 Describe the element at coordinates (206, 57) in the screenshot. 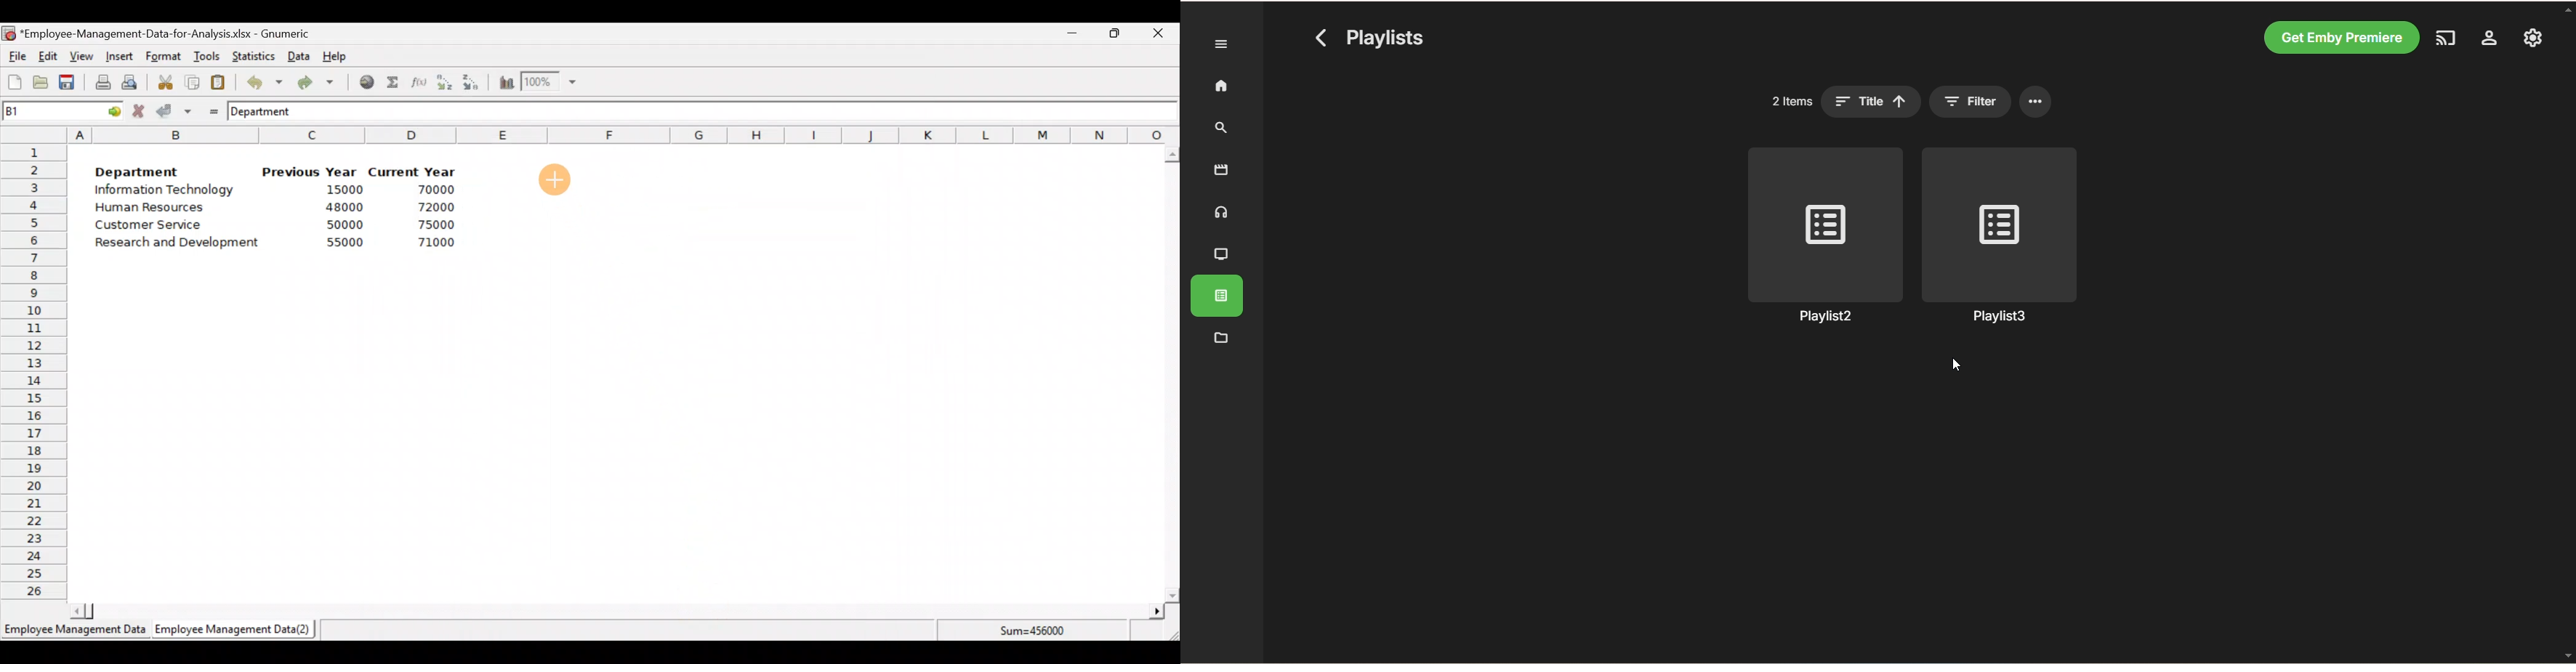

I see `Tools` at that location.